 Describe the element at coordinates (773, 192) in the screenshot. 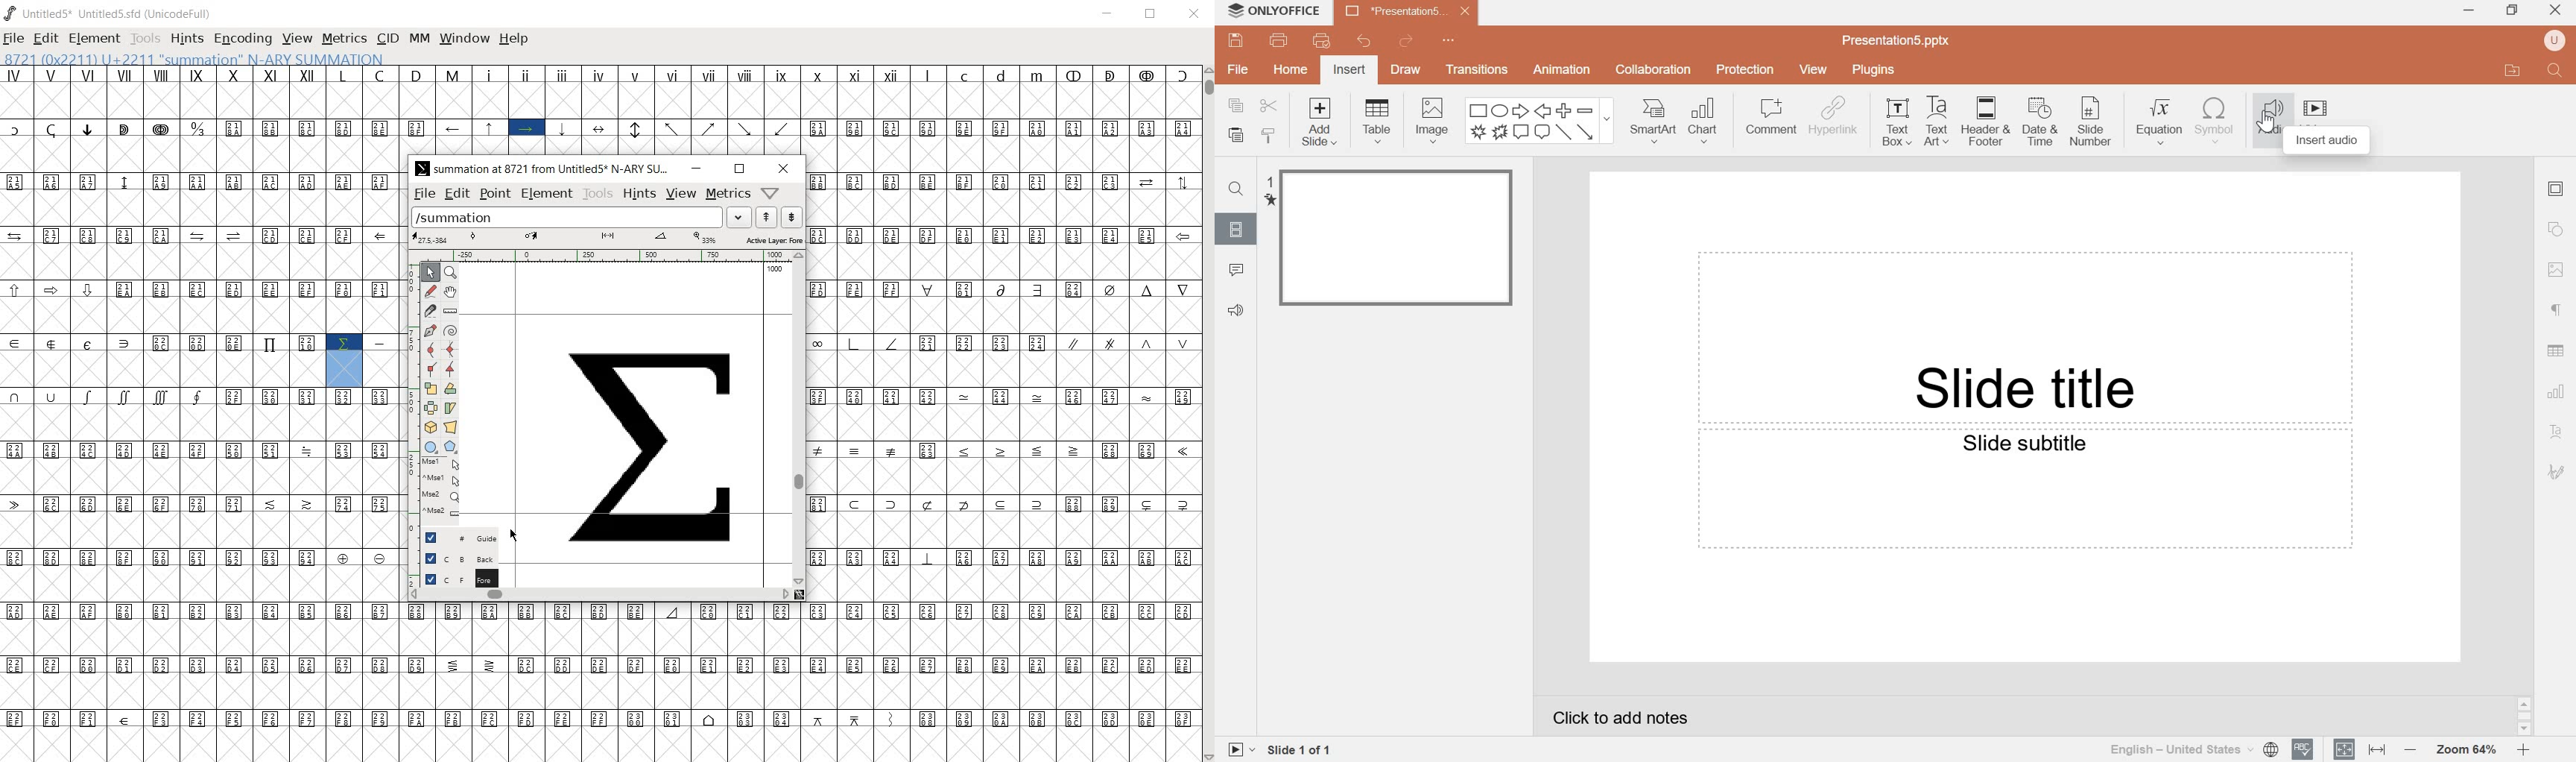

I see `Help/Window` at that location.